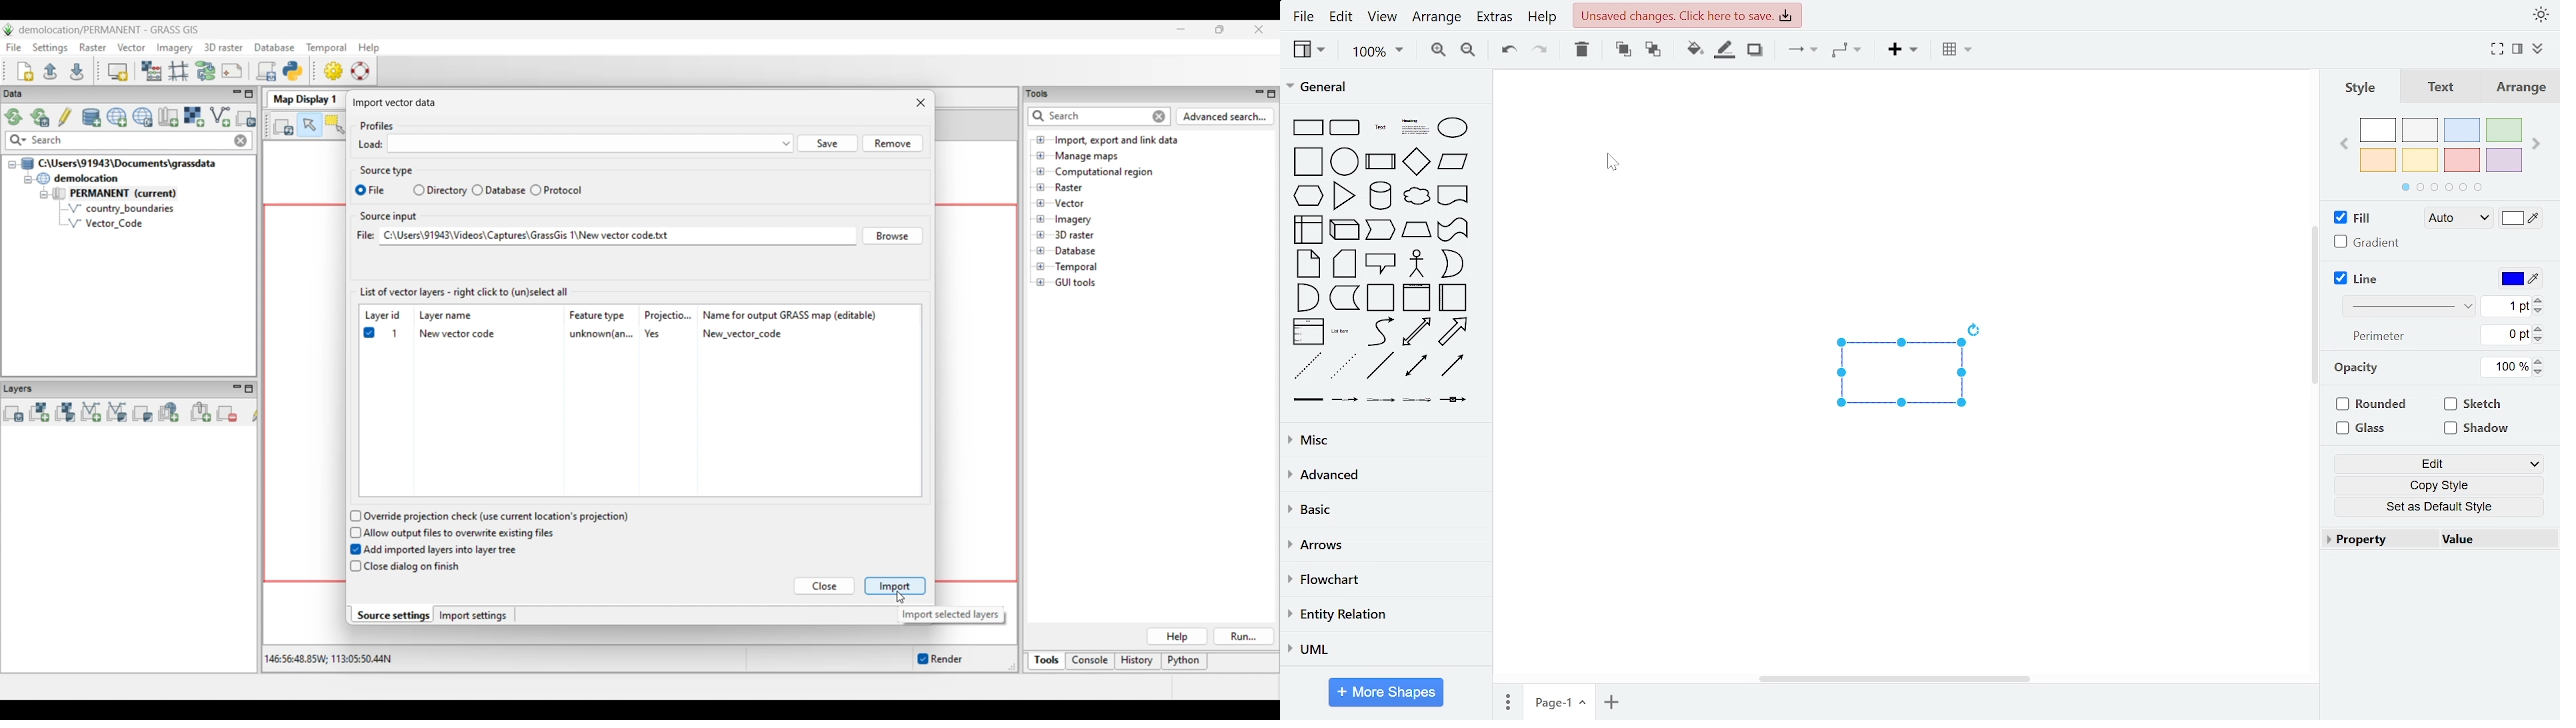 This screenshot has width=2576, height=728. I want to click on decrease perimeter, so click(2539, 340).